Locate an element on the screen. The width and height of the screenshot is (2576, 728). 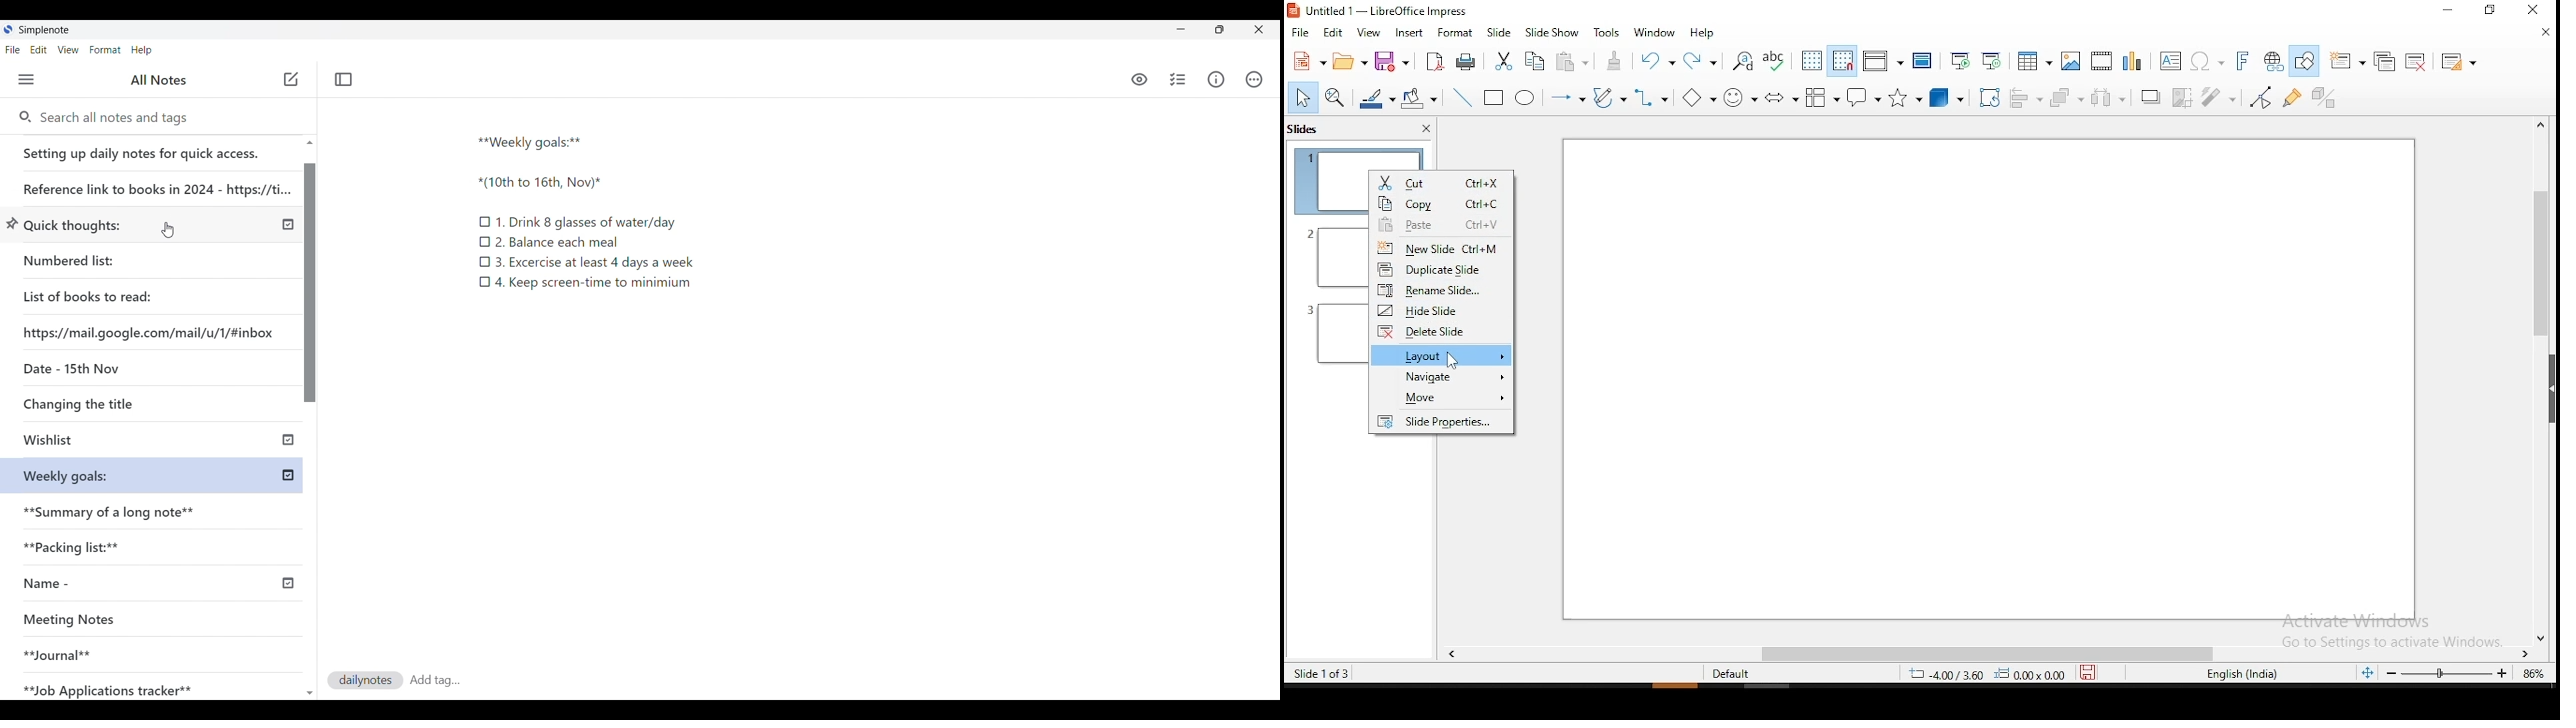
Format menu is located at coordinates (105, 50).